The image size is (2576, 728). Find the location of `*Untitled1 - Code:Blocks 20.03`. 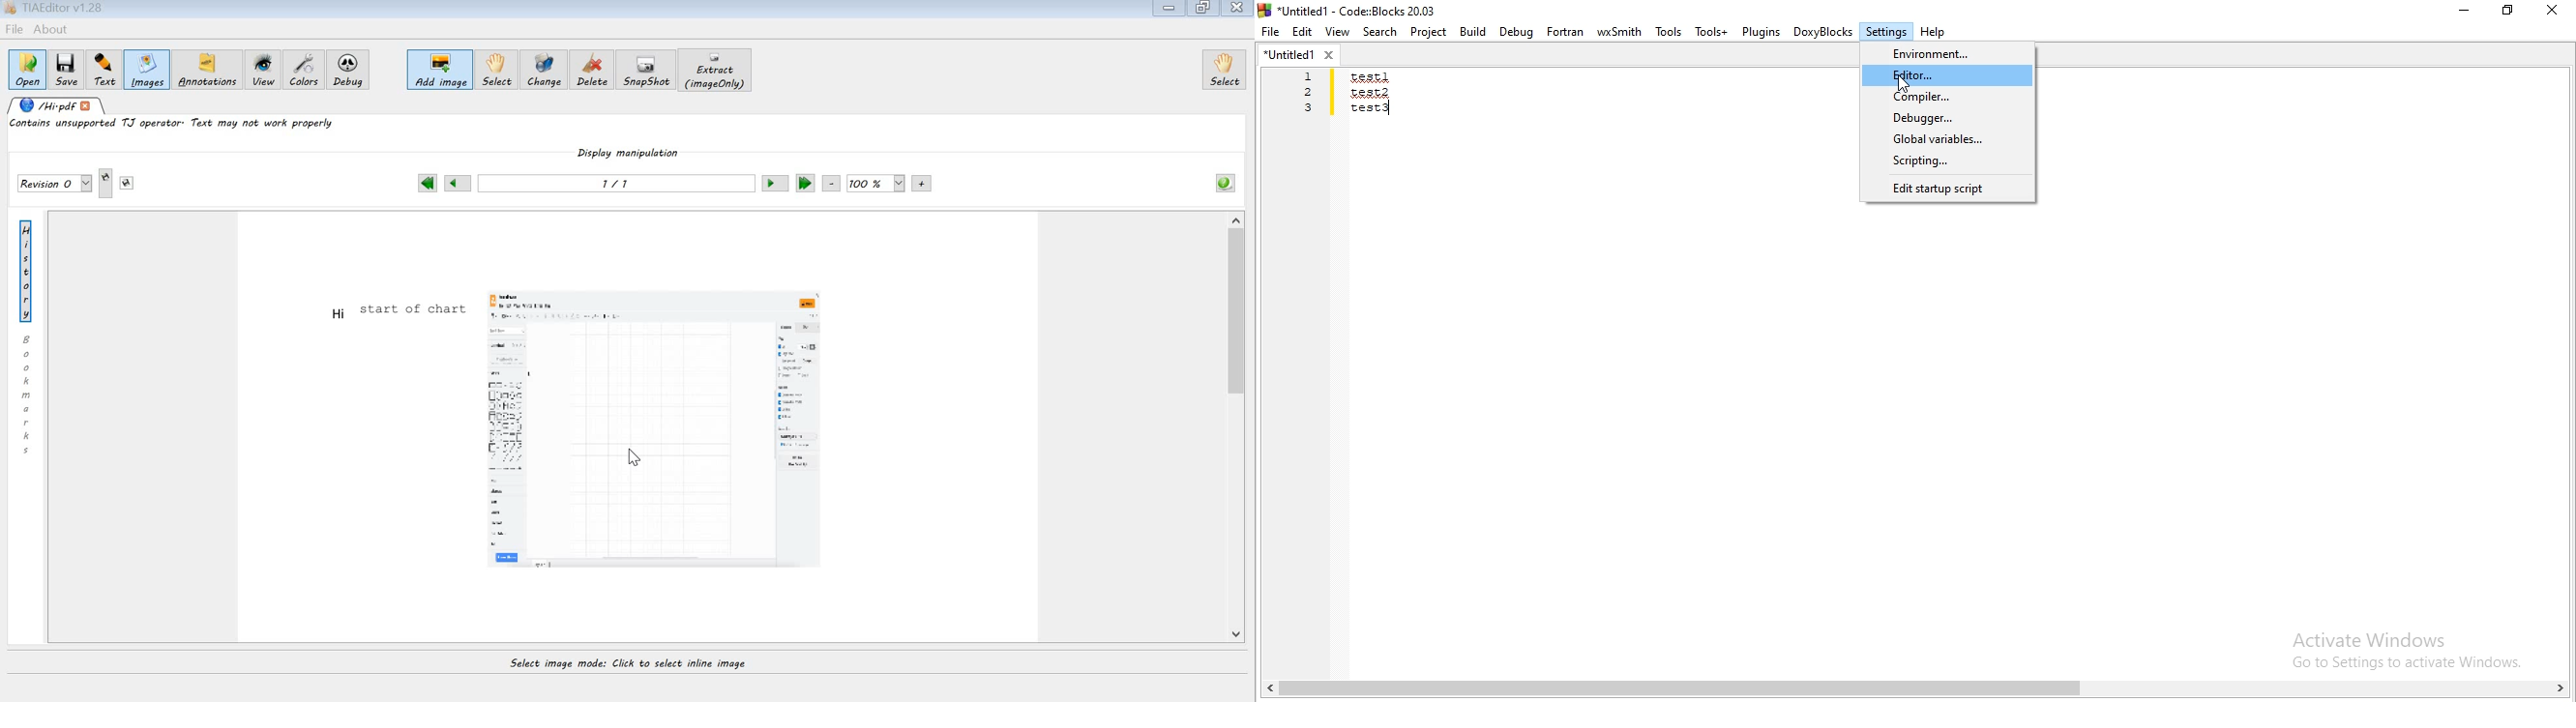

*Untitled1 - Code:Blocks 20.03 is located at coordinates (1353, 9).